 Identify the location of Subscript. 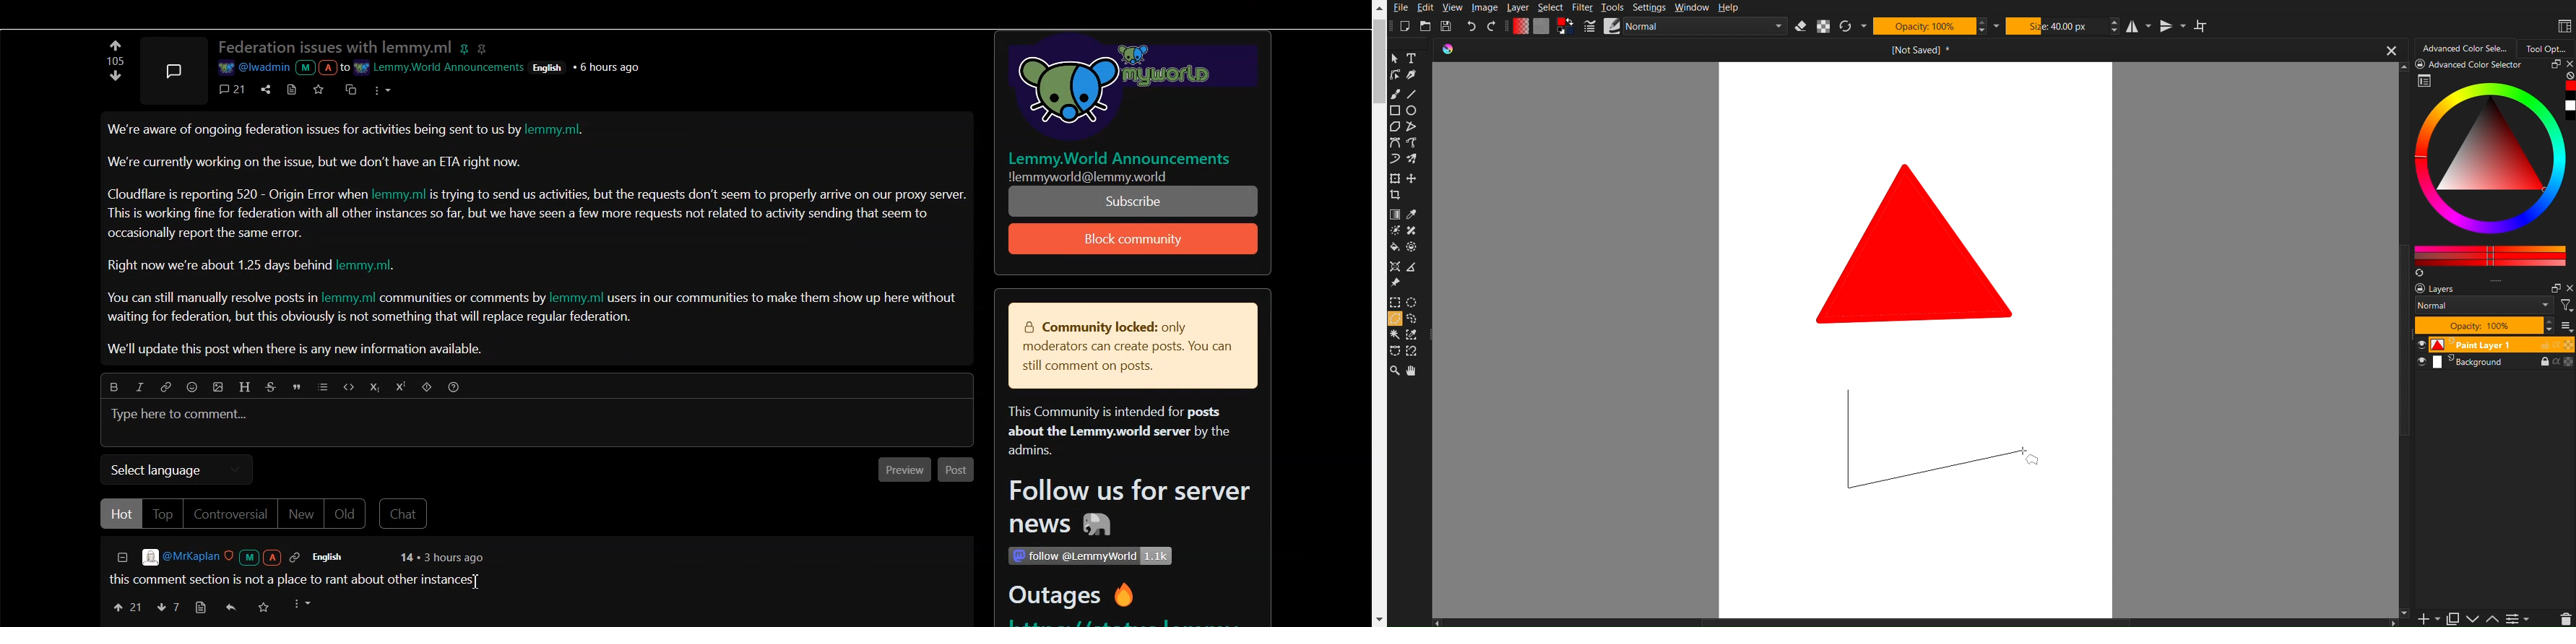
(373, 388).